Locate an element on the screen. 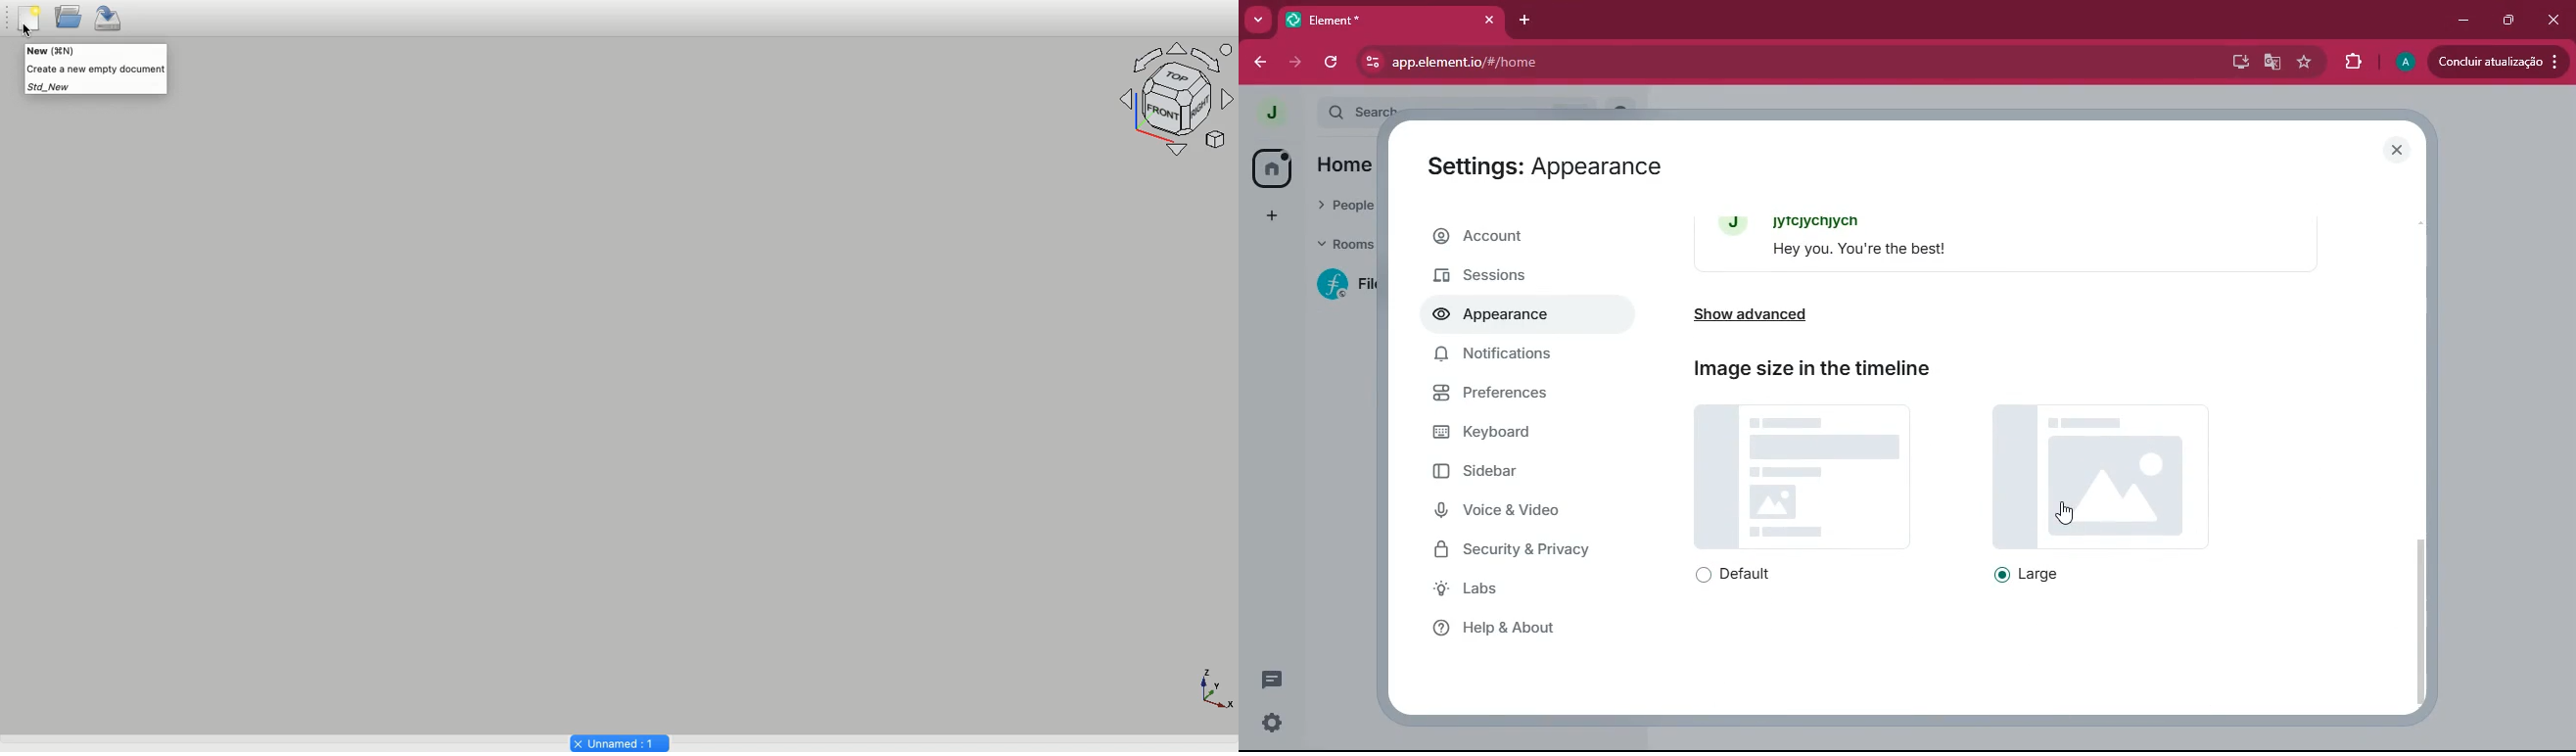 The height and width of the screenshot is (756, 2576). refresh is located at coordinates (1333, 62).